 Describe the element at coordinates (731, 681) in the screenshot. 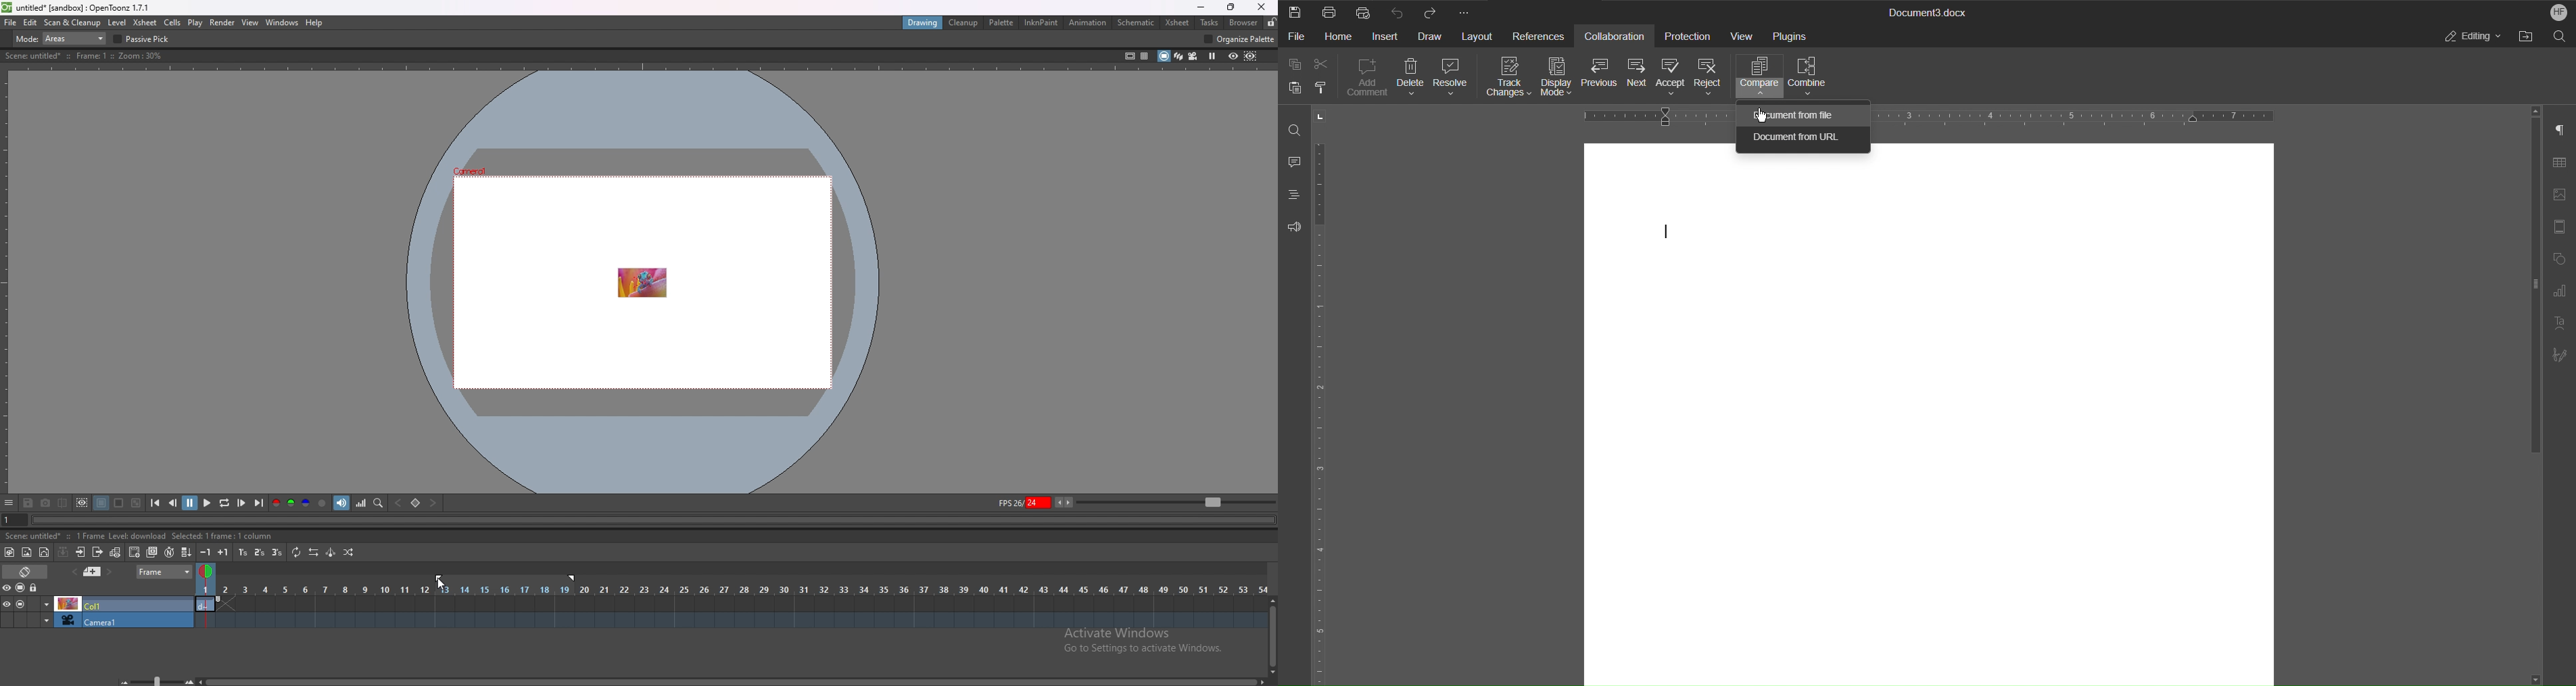

I see `scroll bar` at that location.